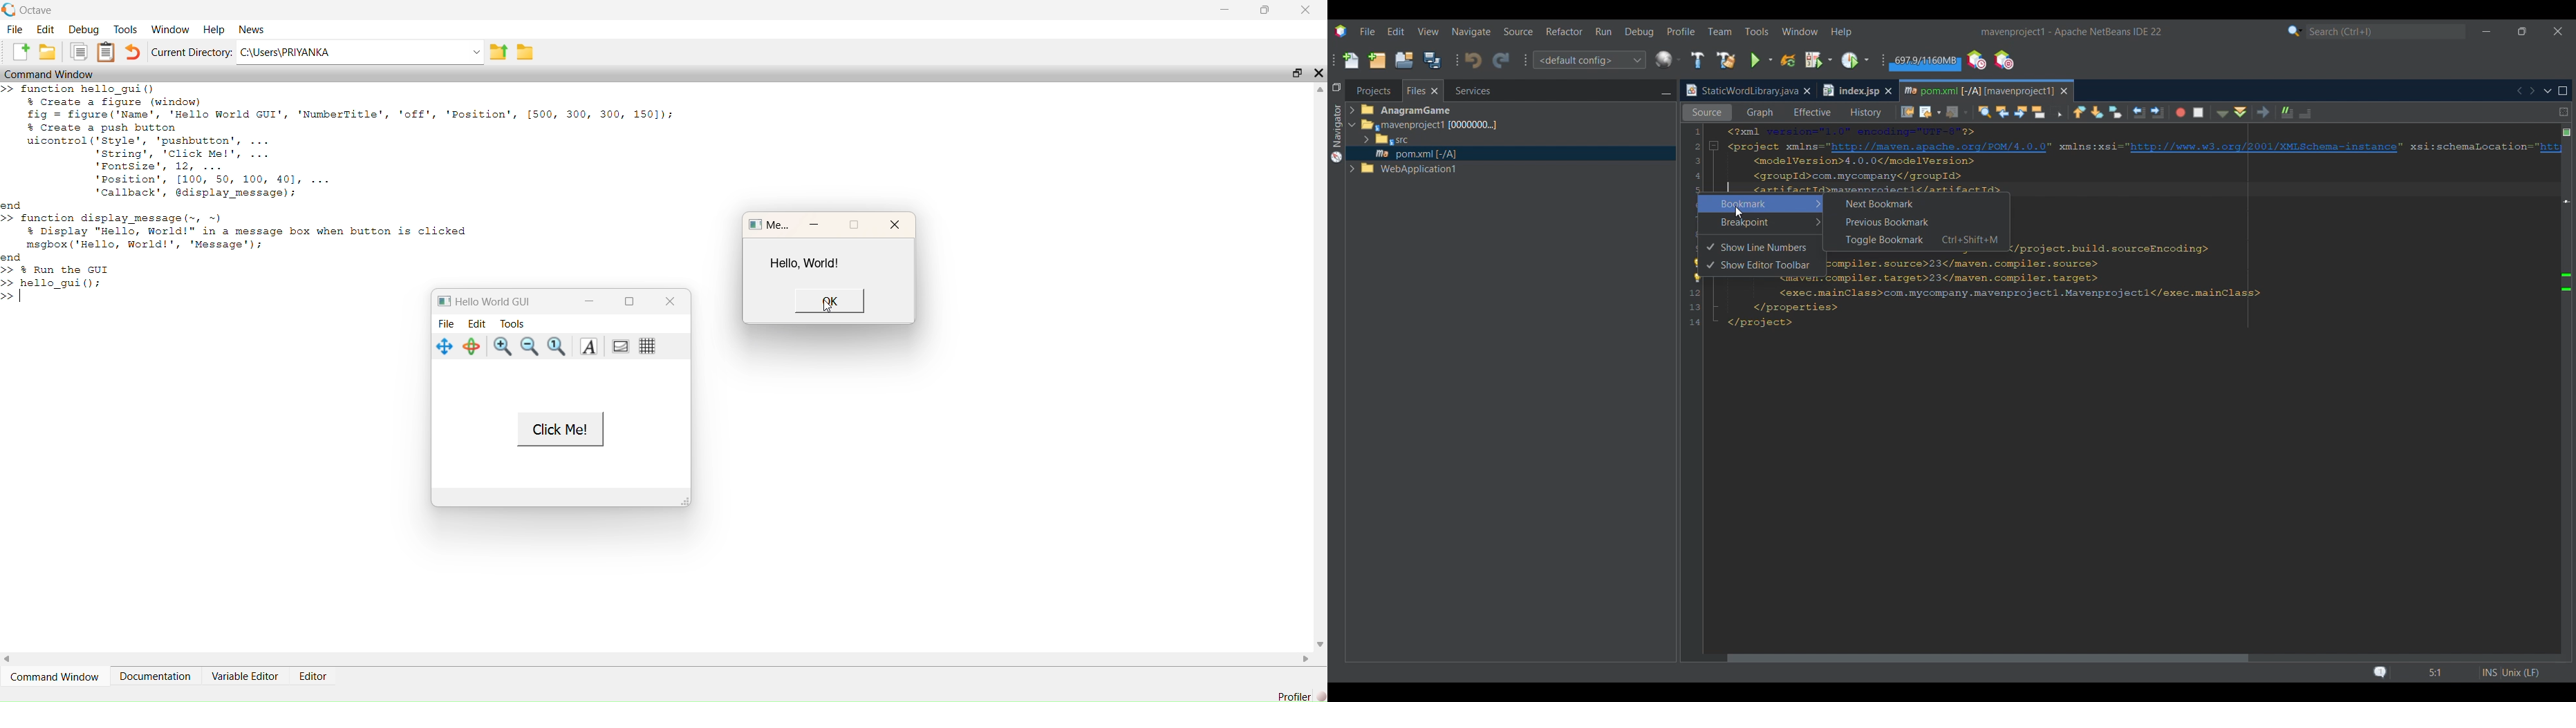 The width and height of the screenshot is (2576, 728). I want to click on Close interface, so click(2559, 31).